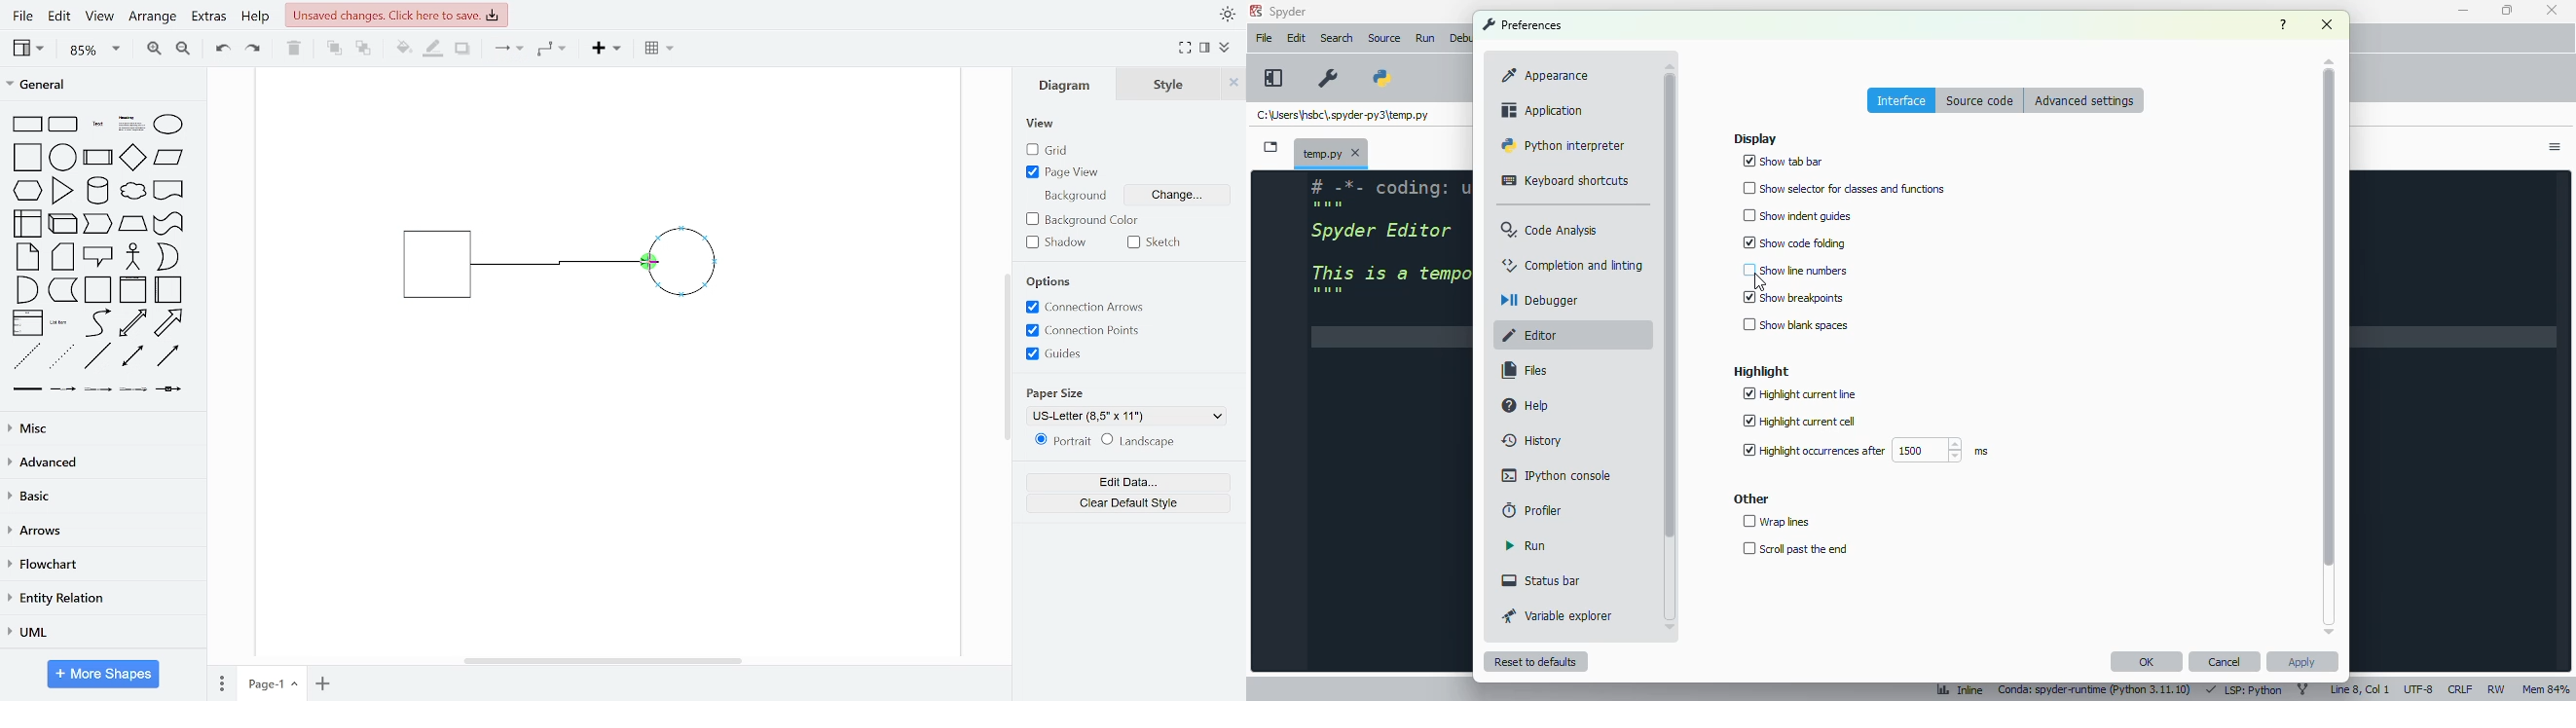 Image resolution: width=2576 pixels, height=728 pixels. I want to click on cloud, so click(131, 192).